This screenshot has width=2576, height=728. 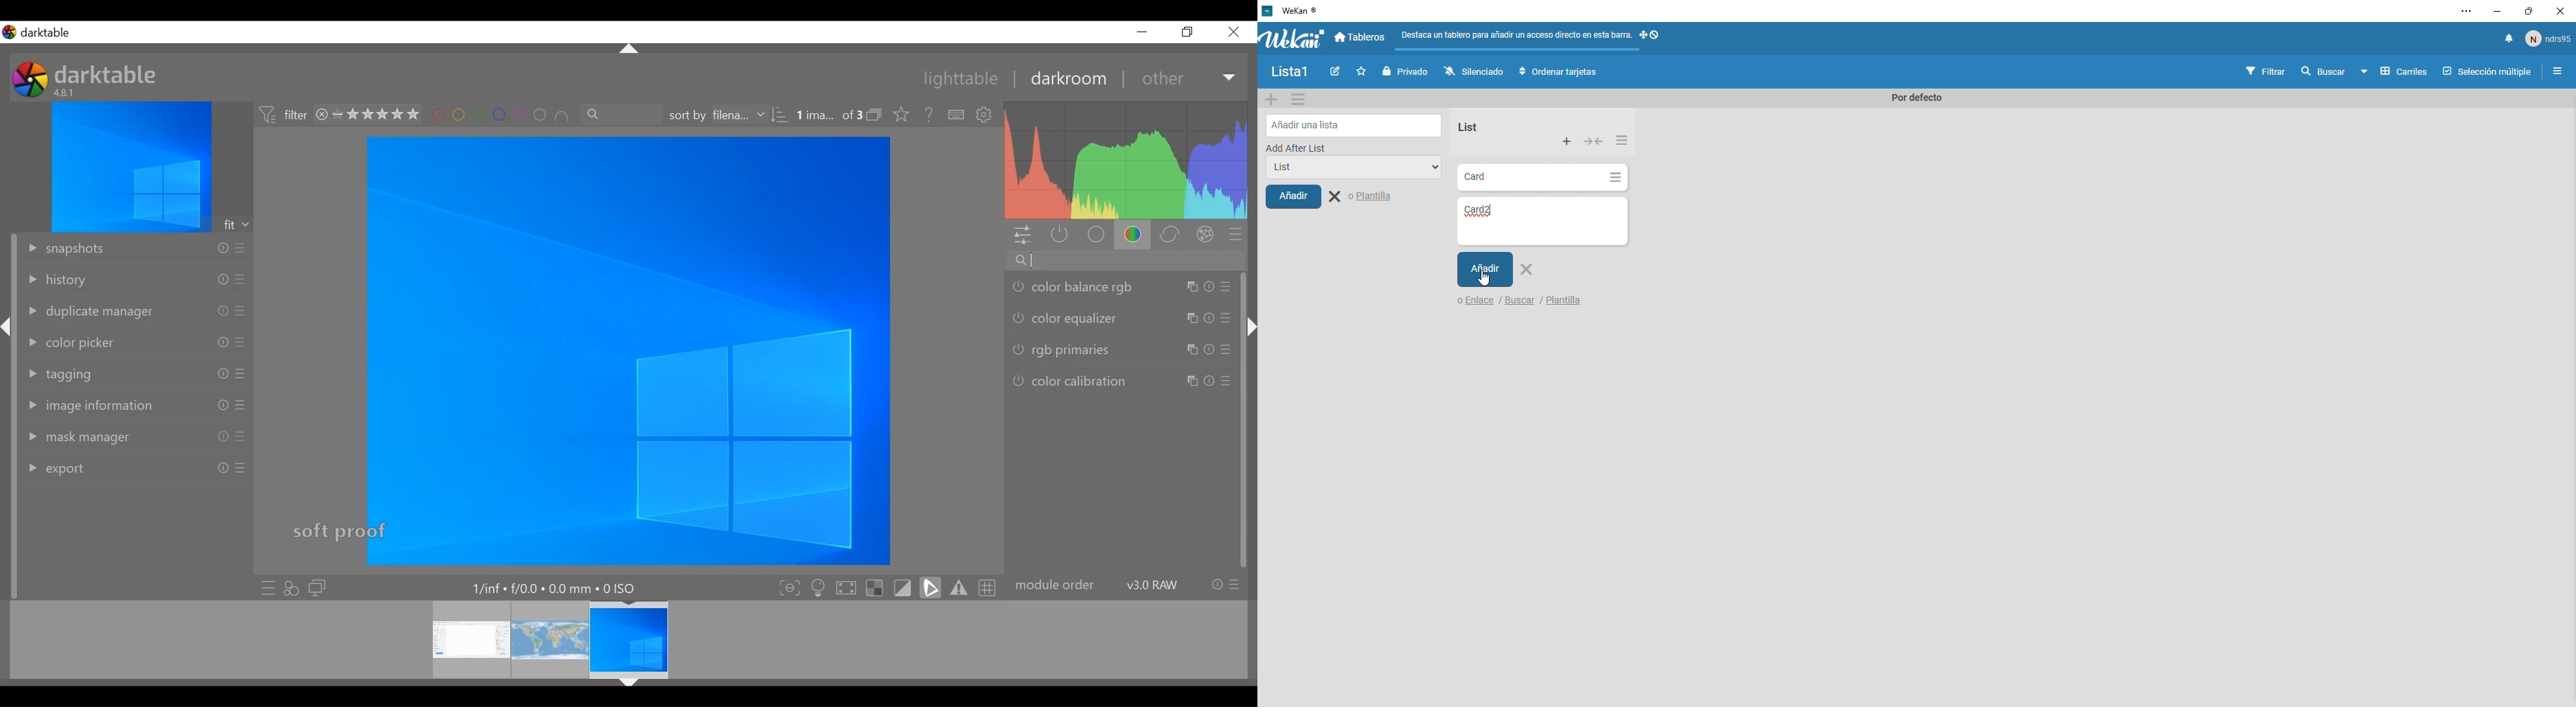 I want to click on minimize, so click(x=1142, y=32).